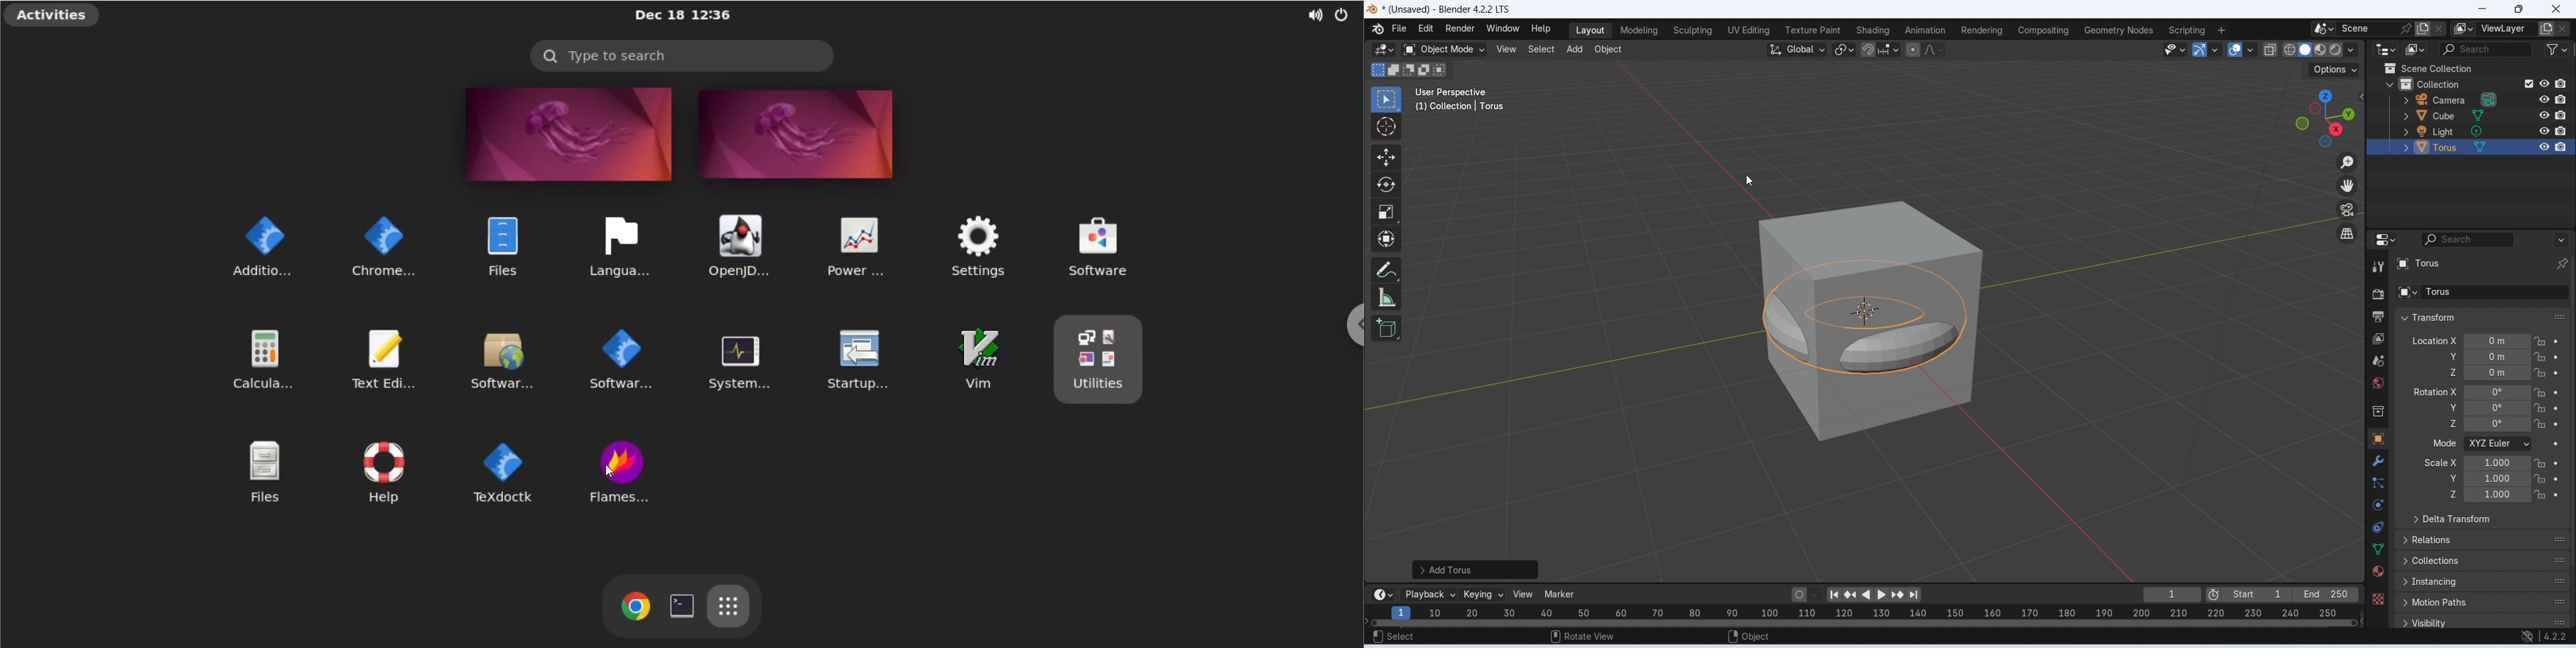 This screenshot has height=672, width=2576. Describe the element at coordinates (974, 361) in the screenshot. I see `vim text editor` at that location.